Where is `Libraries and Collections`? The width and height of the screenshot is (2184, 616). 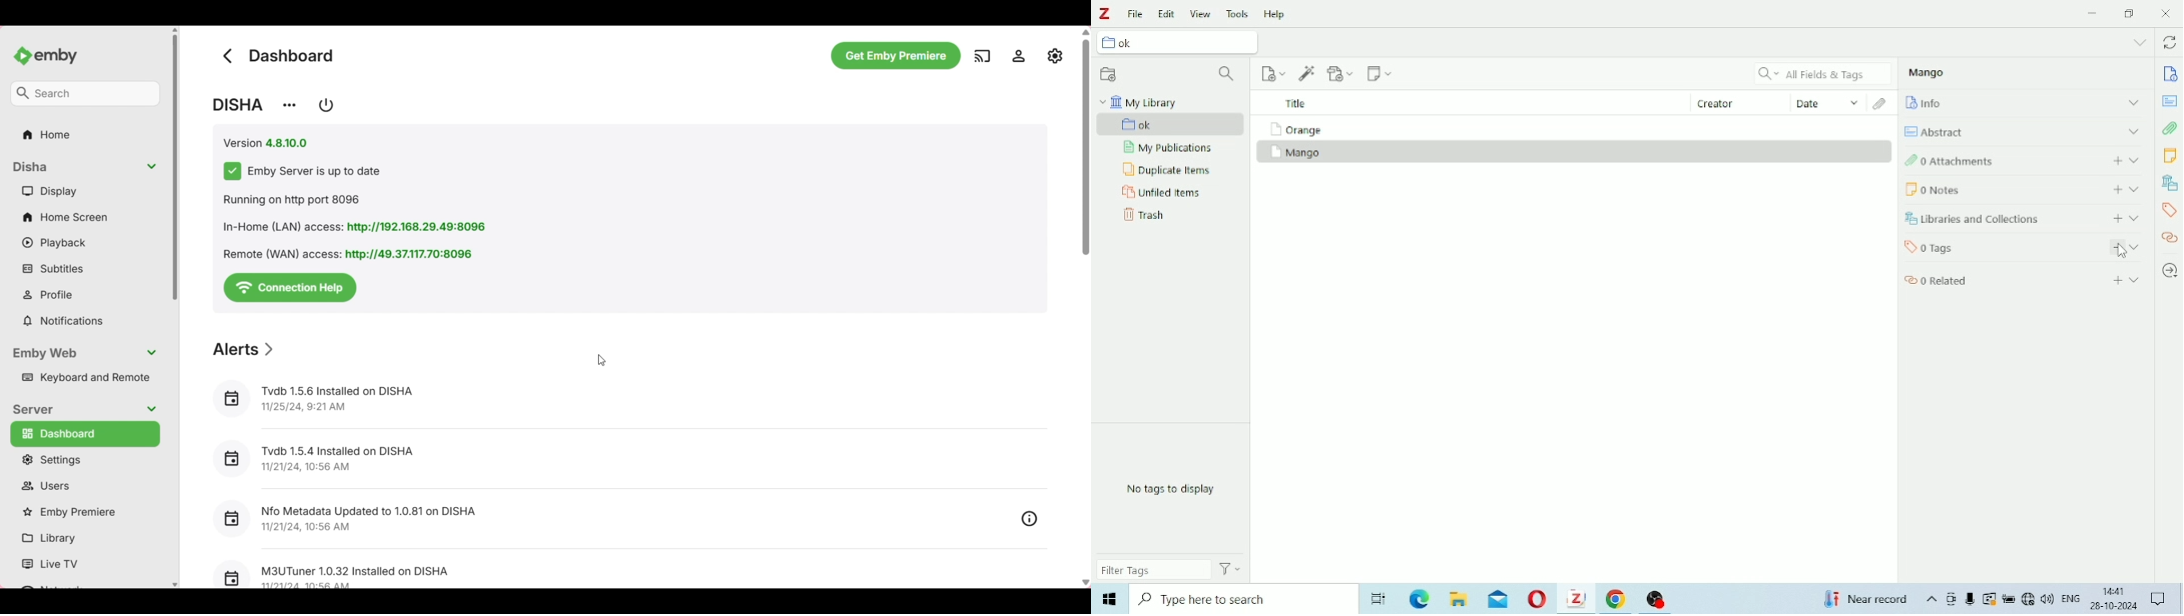 Libraries and Collections is located at coordinates (2022, 218).